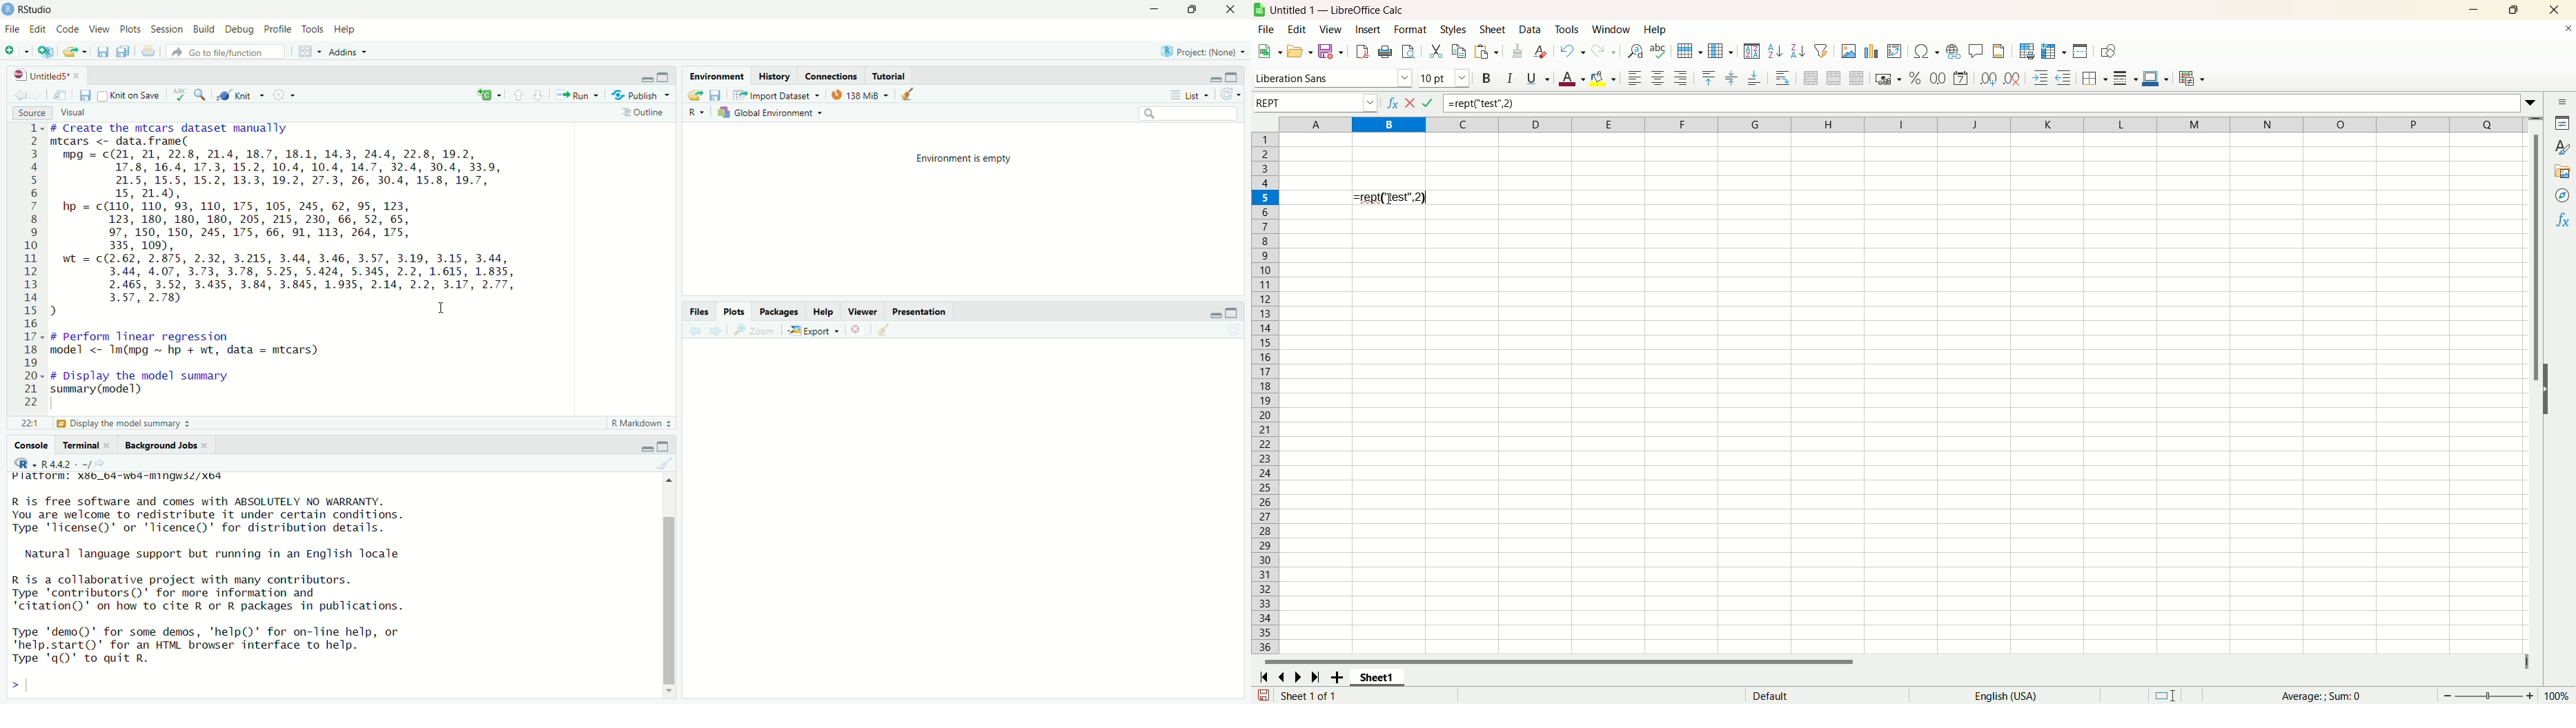  What do you see at coordinates (11, 29) in the screenshot?
I see `file` at bounding box center [11, 29].